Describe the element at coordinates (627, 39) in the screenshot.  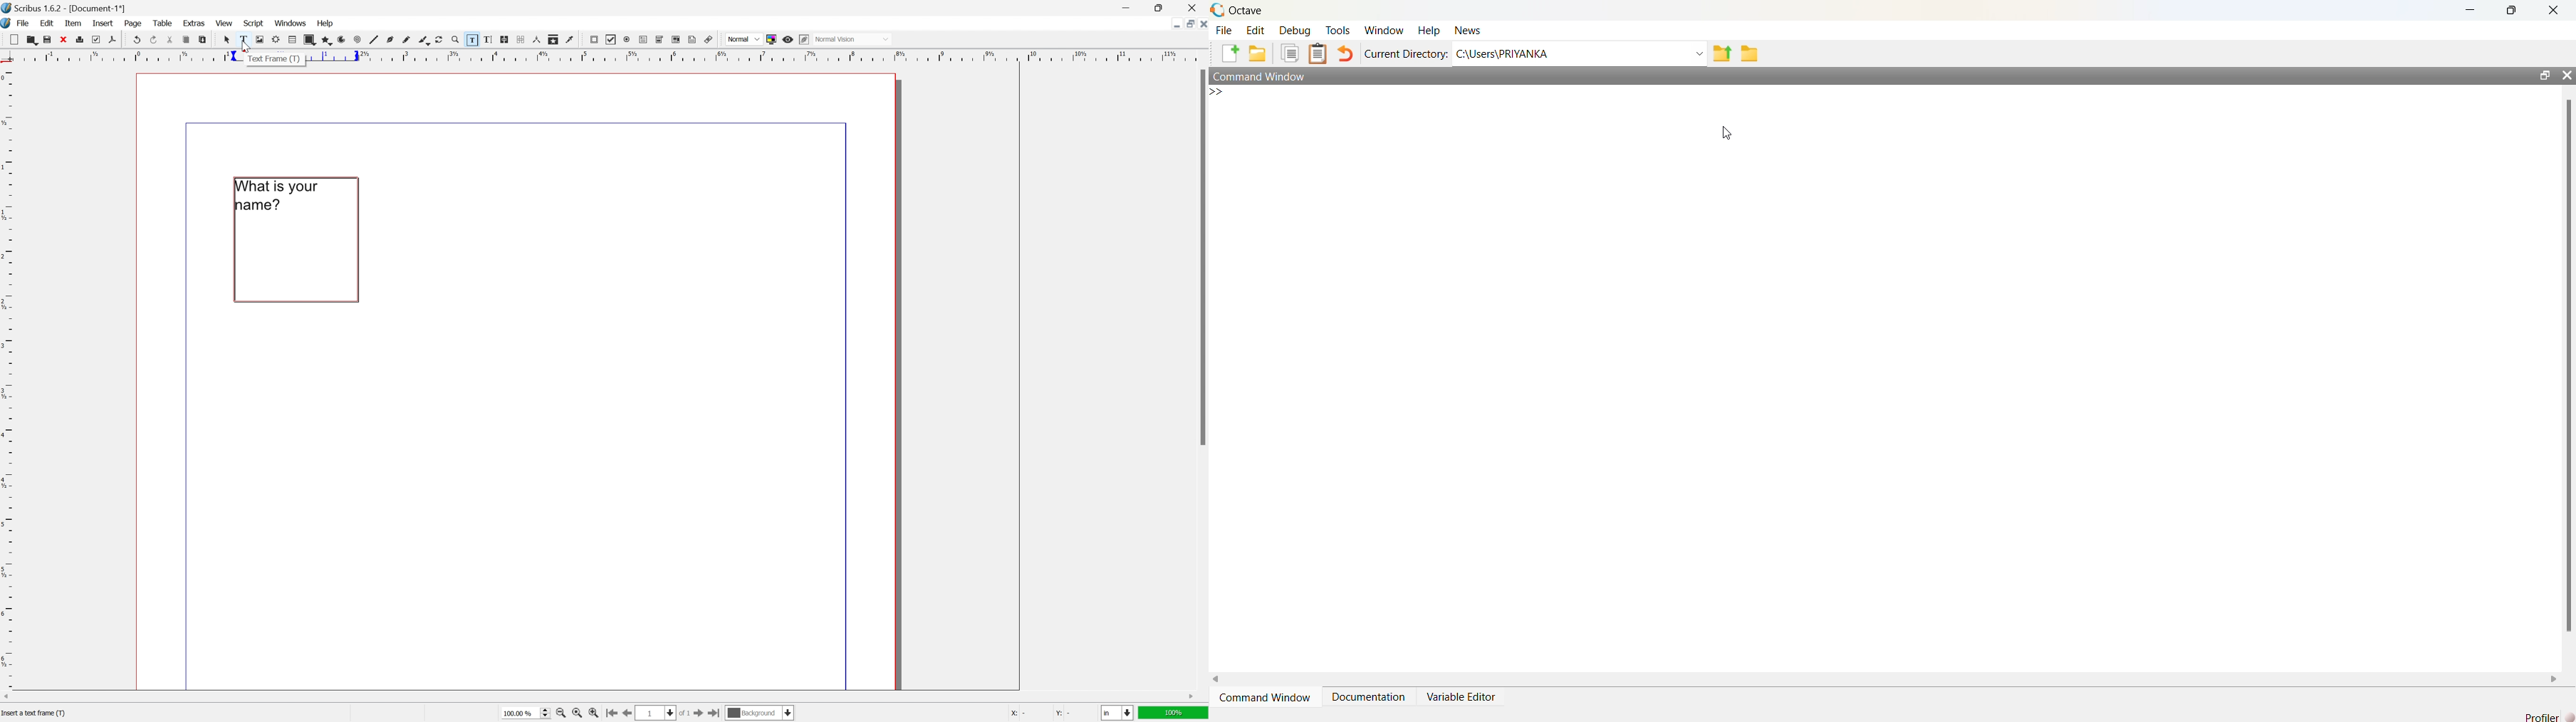
I see `pdf radio button` at that location.